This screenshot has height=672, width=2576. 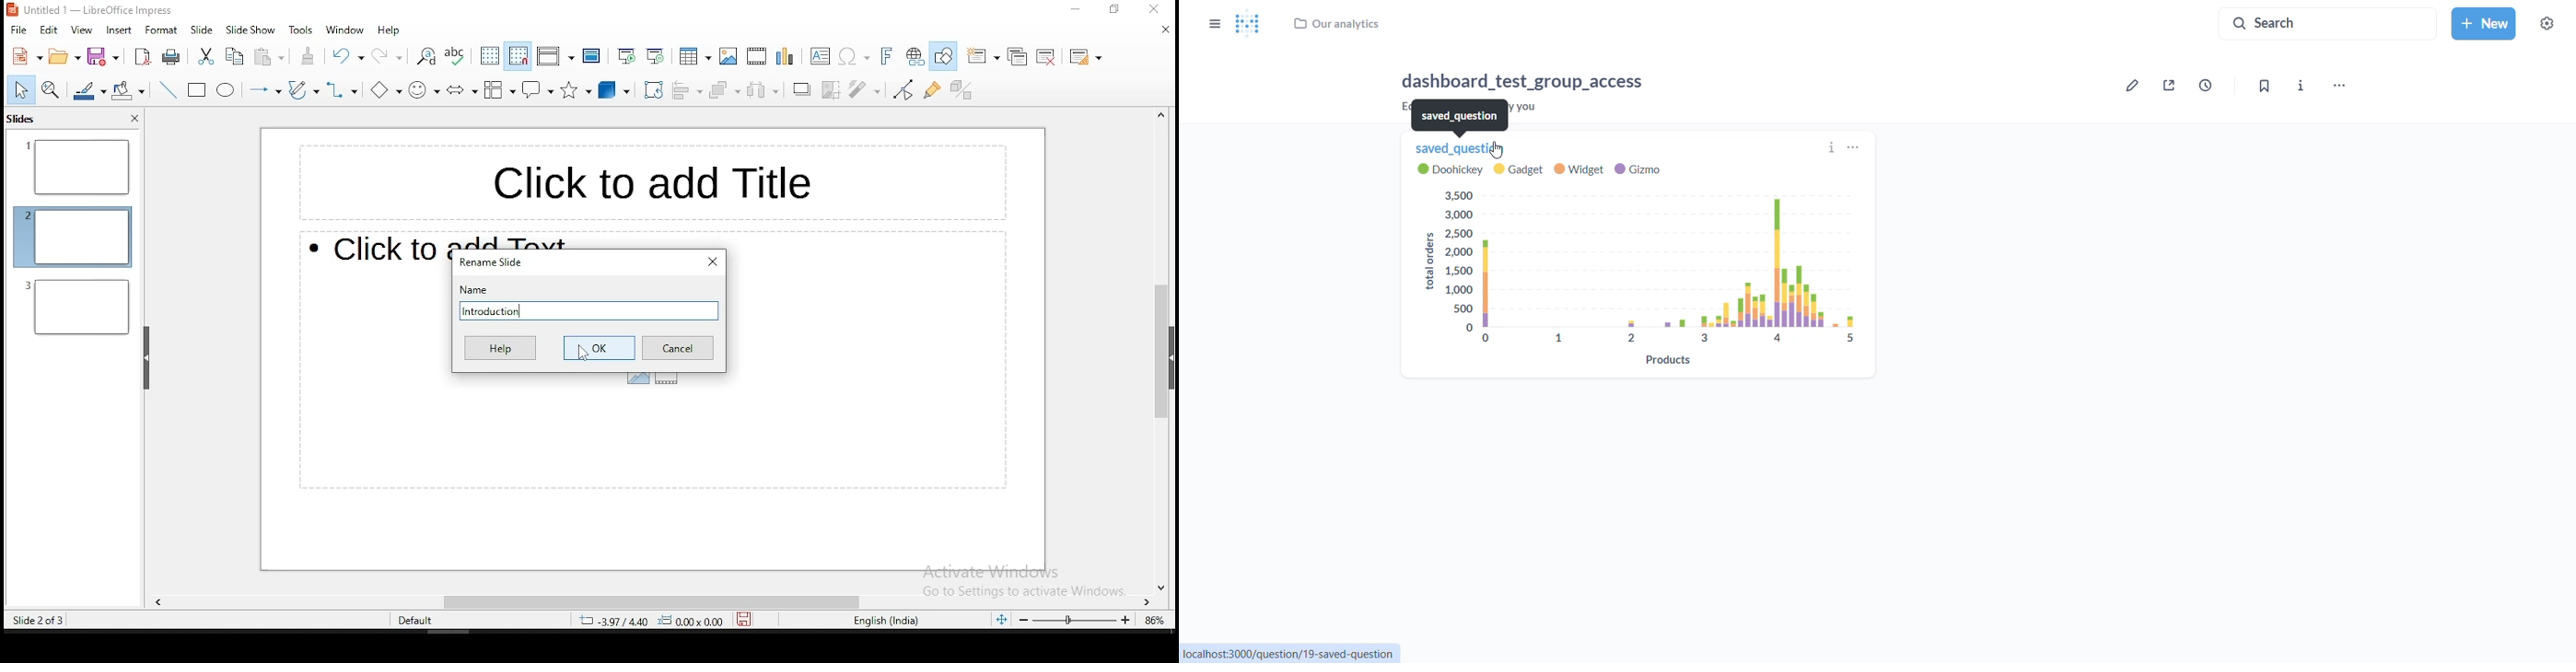 What do you see at coordinates (2202, 90) in the screenshot?
I see `time` at bounding box center [2202, 90].